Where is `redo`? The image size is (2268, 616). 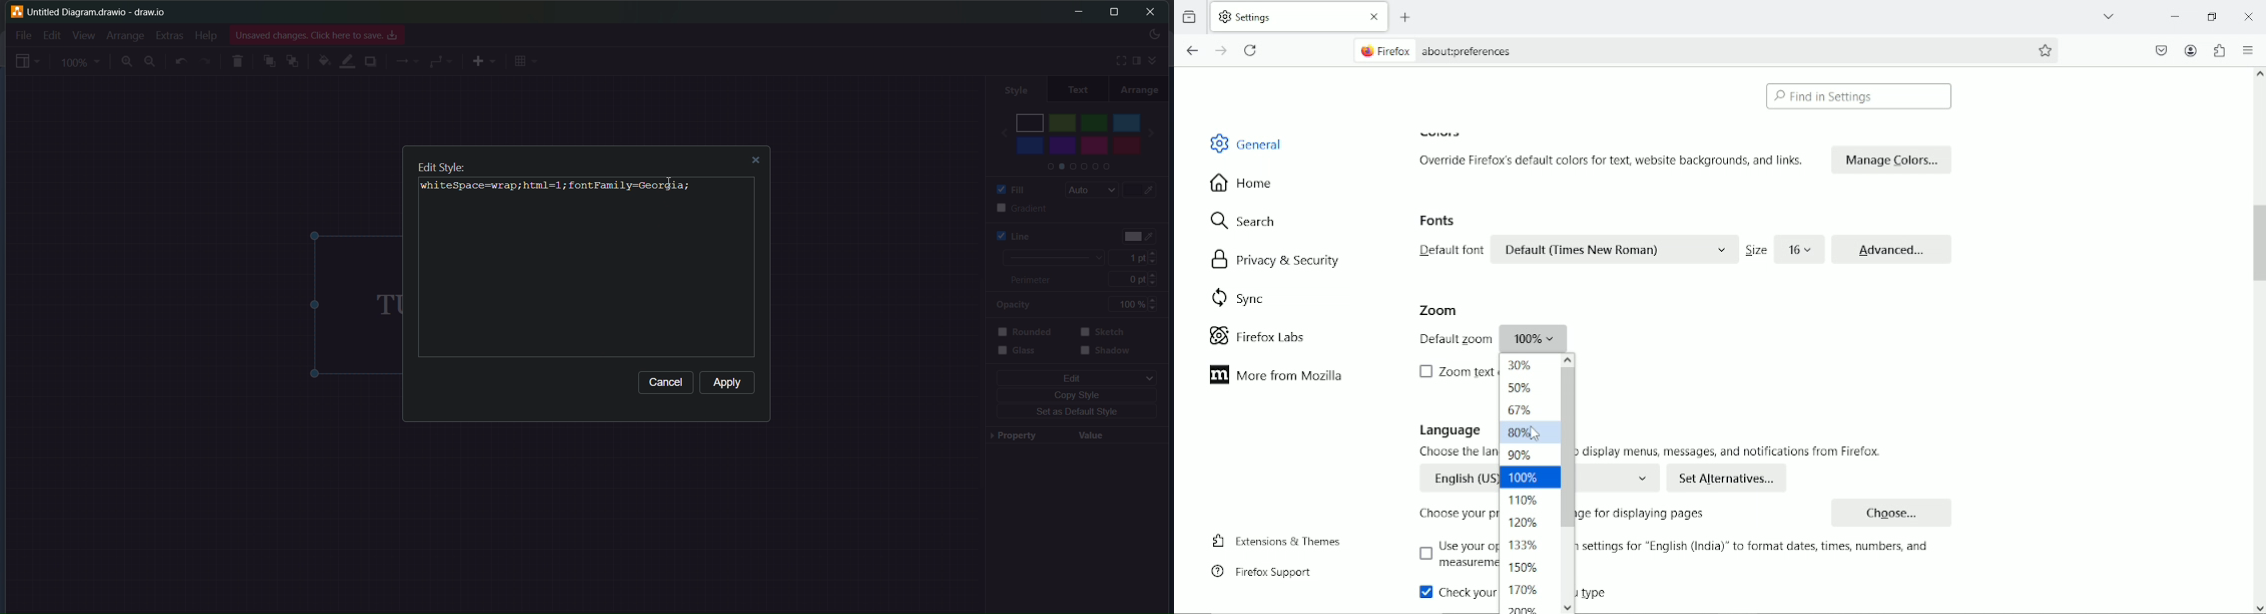
redo is located at coordinates (205, 61).